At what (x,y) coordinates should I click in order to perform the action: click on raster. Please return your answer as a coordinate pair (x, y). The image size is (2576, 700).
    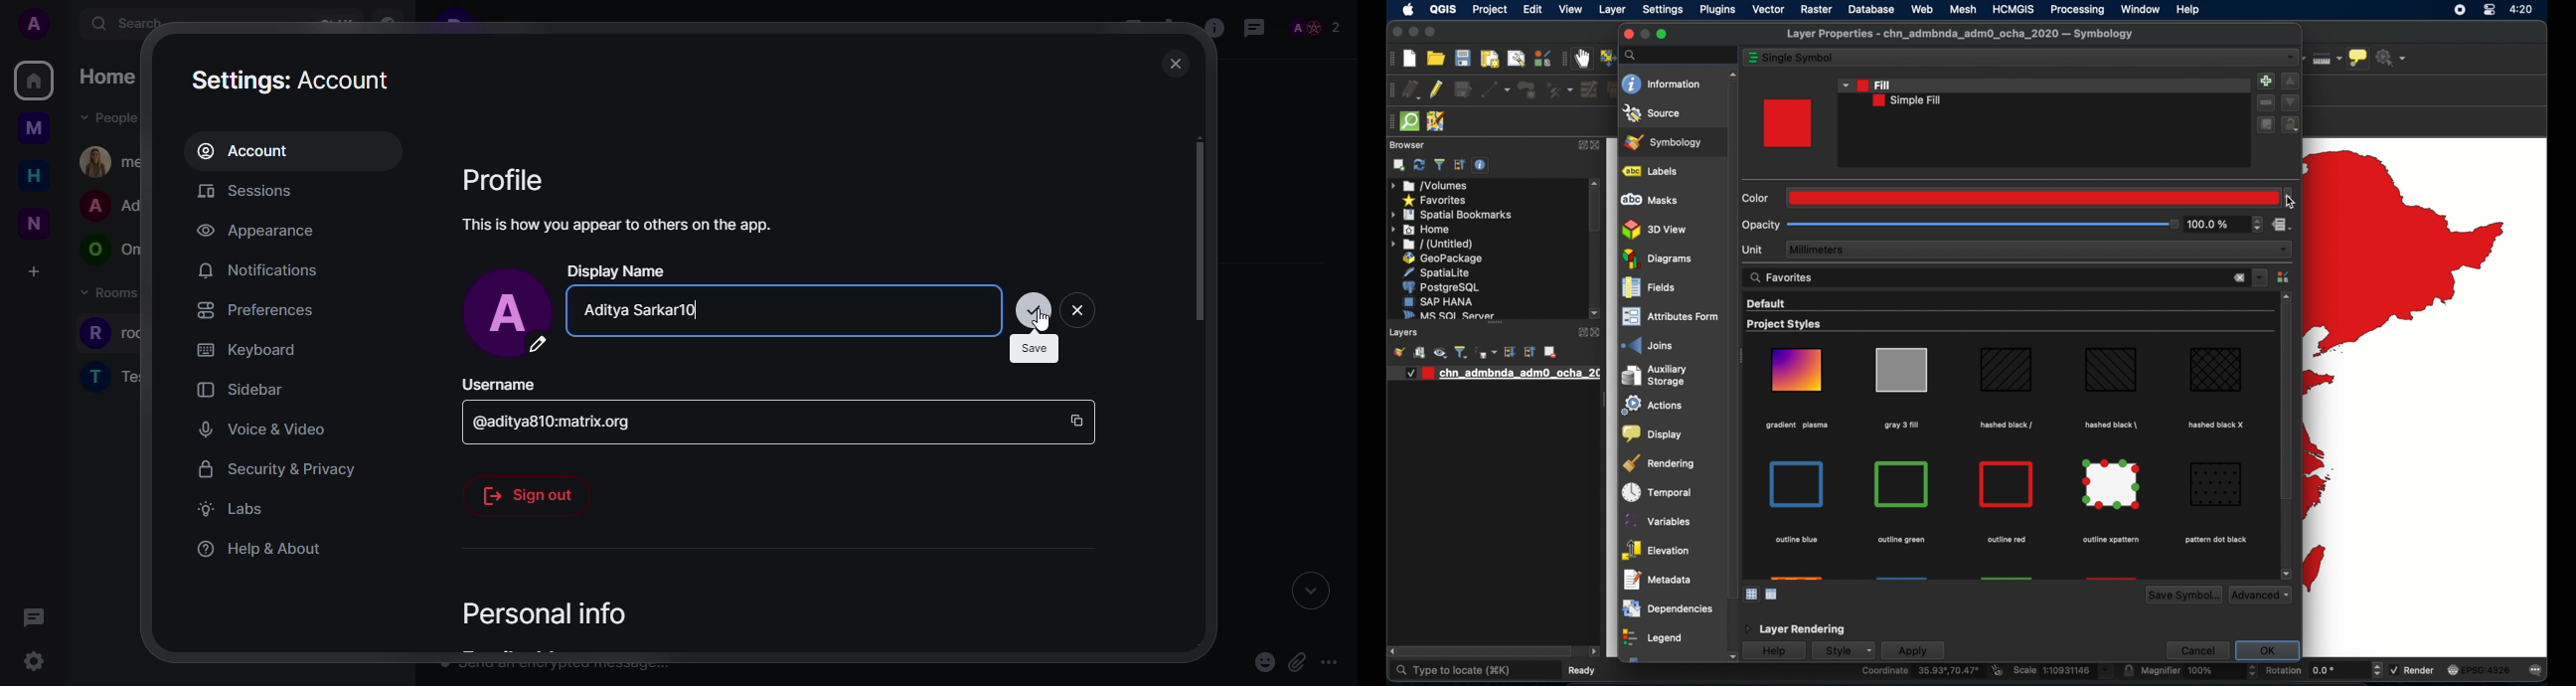
    Looking at the image, I should click on (1817, 11).